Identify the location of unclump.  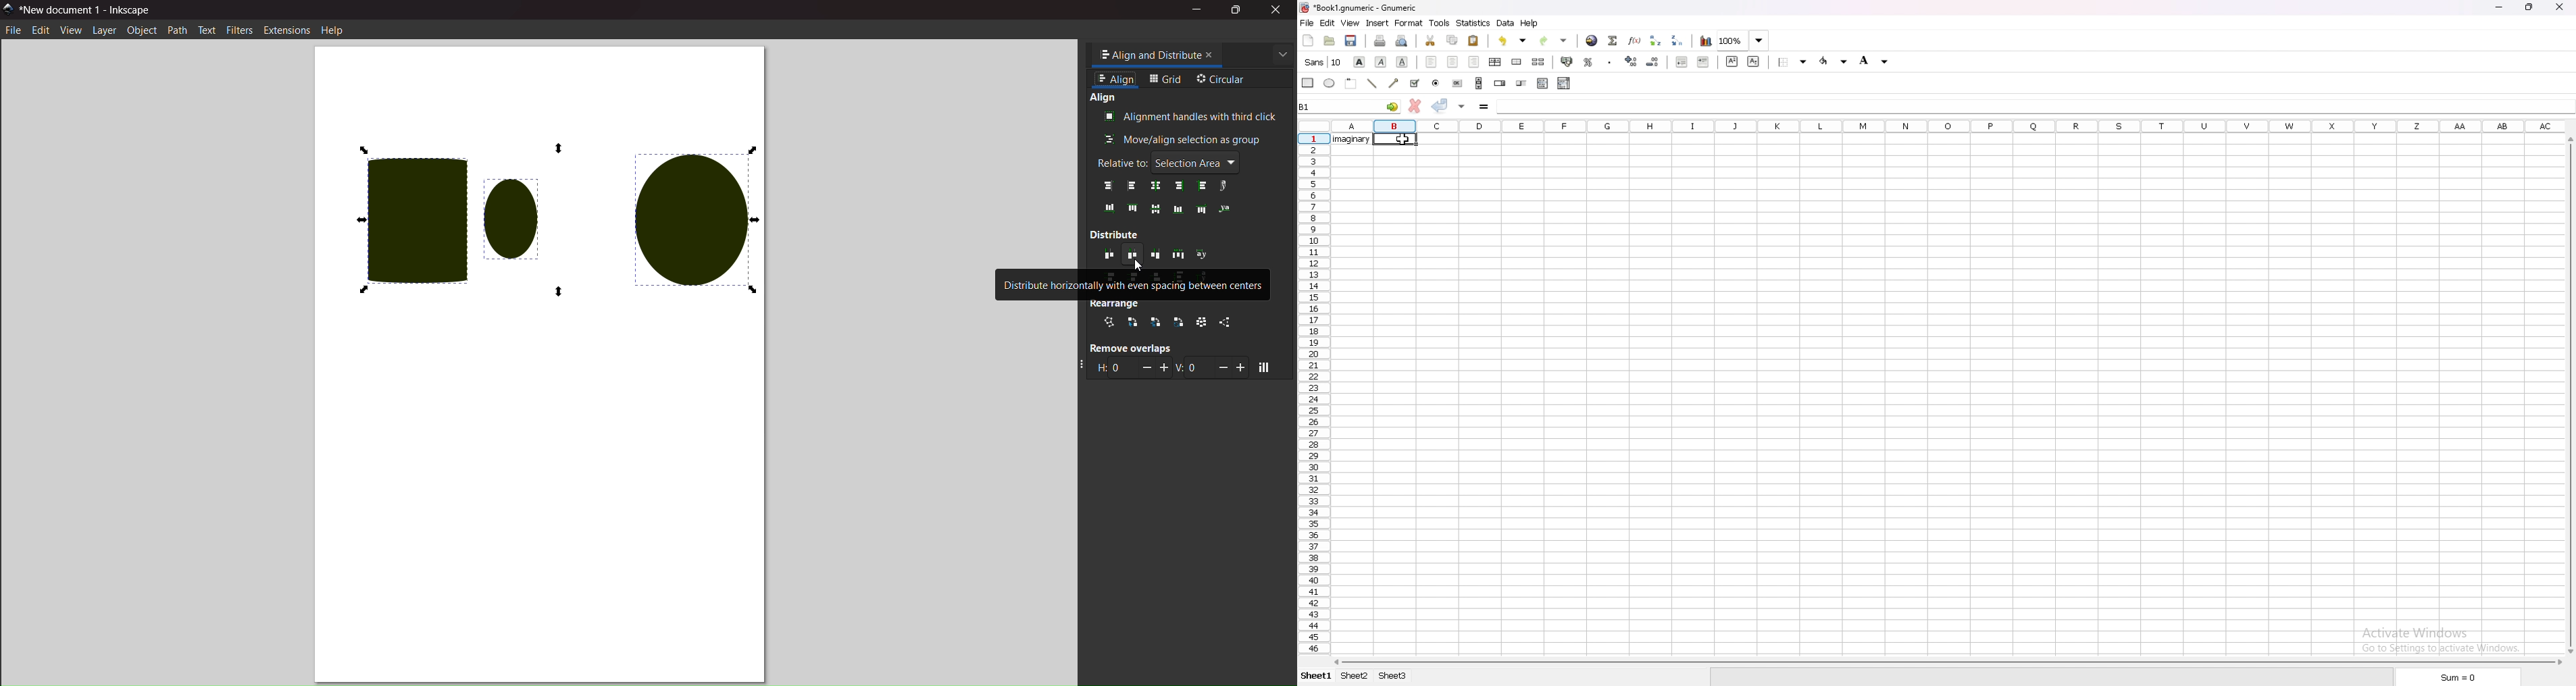
(1226, 323).